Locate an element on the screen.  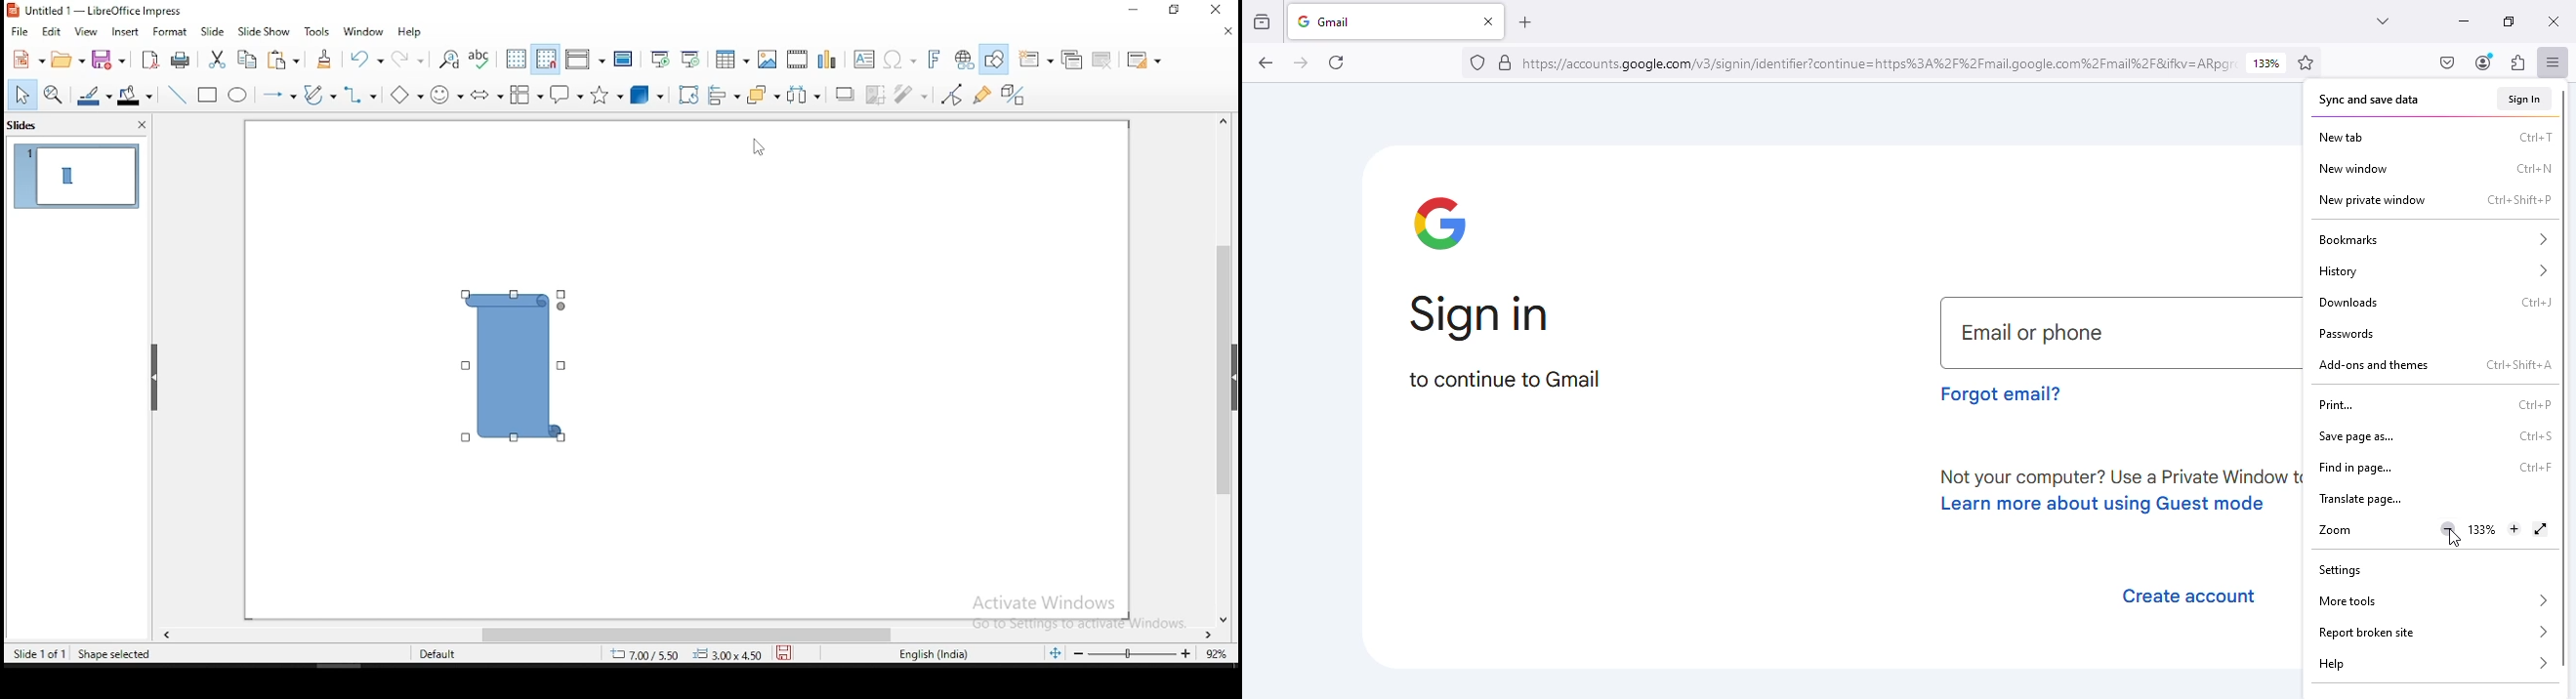
display views is located at coordinates (586, 59).